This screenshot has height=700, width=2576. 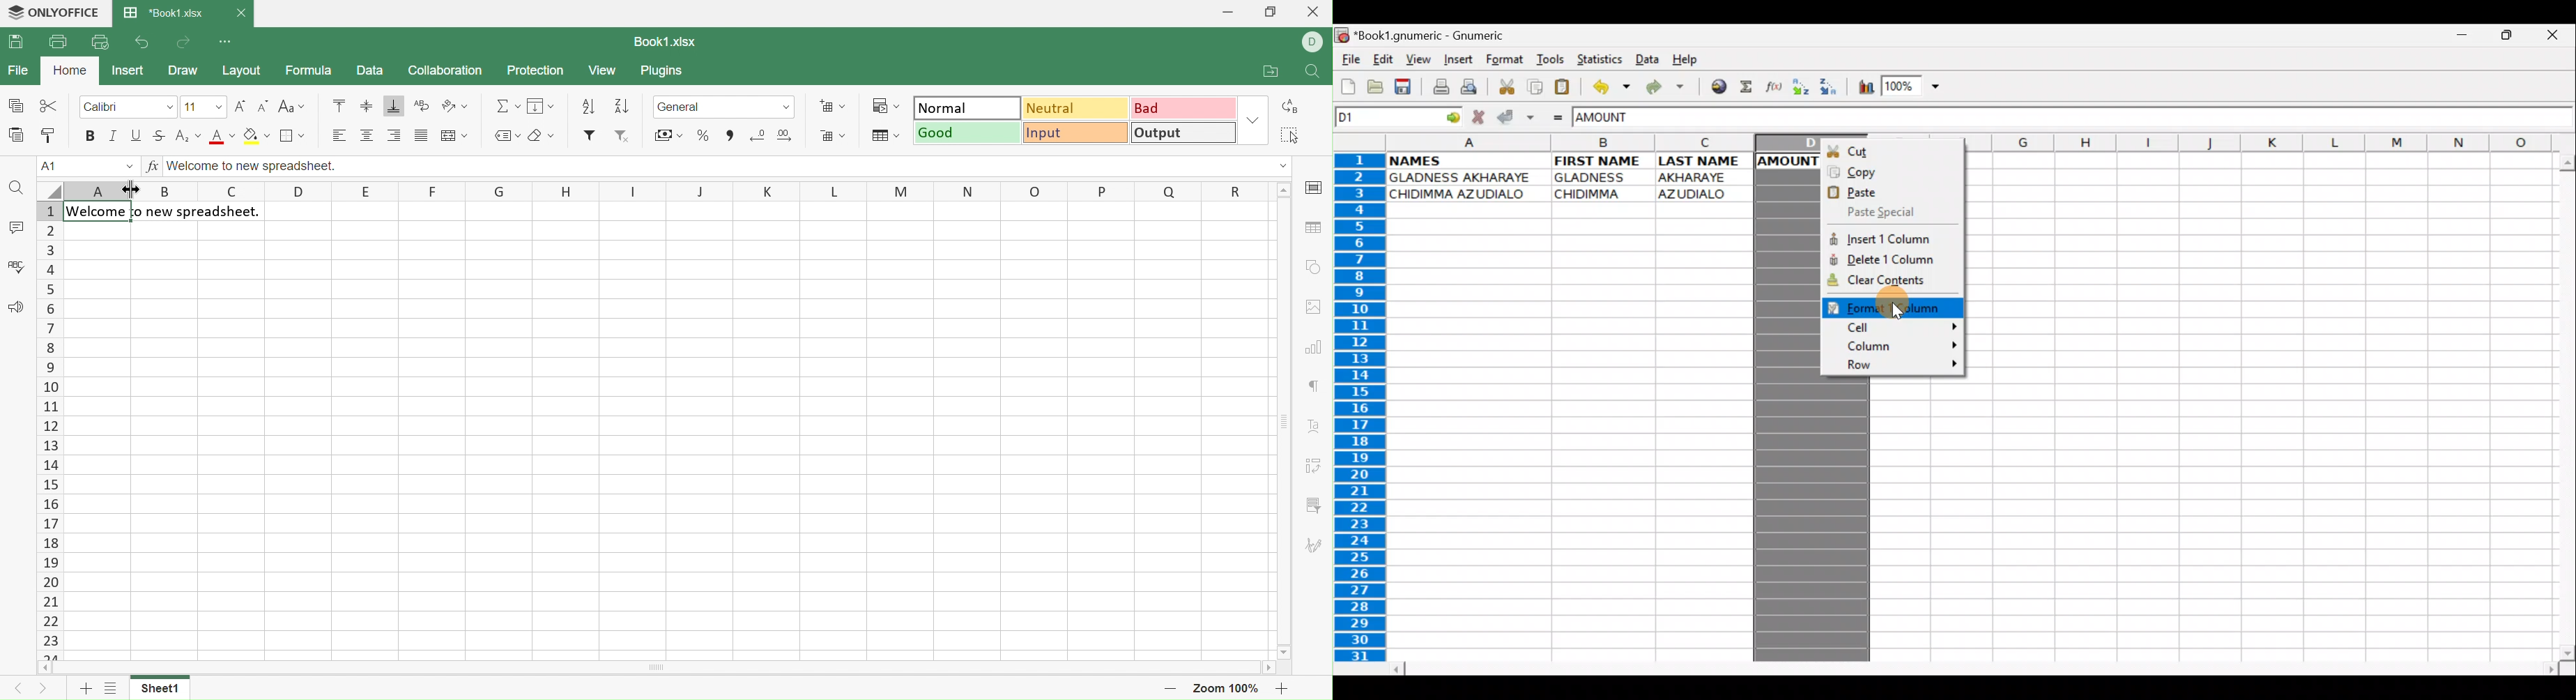 What do you see at coordinates (624, 138) in the screenshot?
I see `Remove style` at bounding box center [624, 138].